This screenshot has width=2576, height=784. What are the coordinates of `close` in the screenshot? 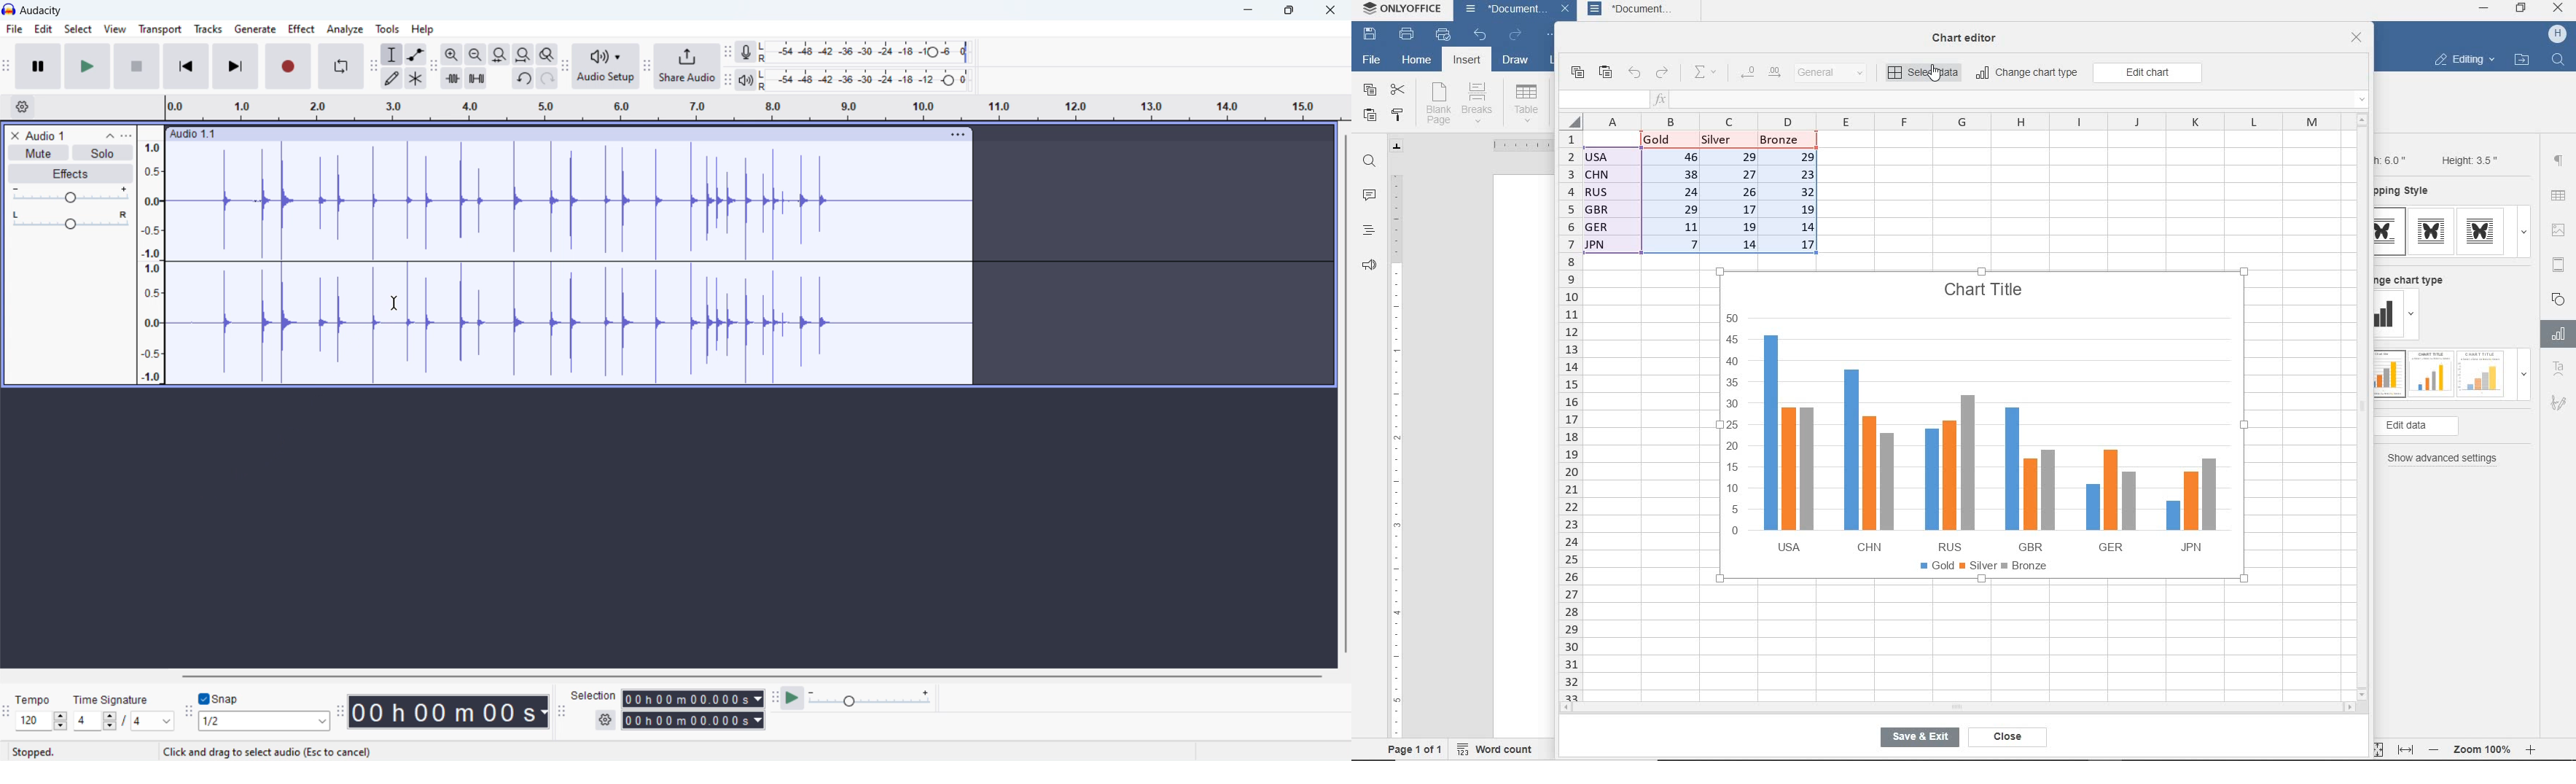 It's located at (2357, 39).